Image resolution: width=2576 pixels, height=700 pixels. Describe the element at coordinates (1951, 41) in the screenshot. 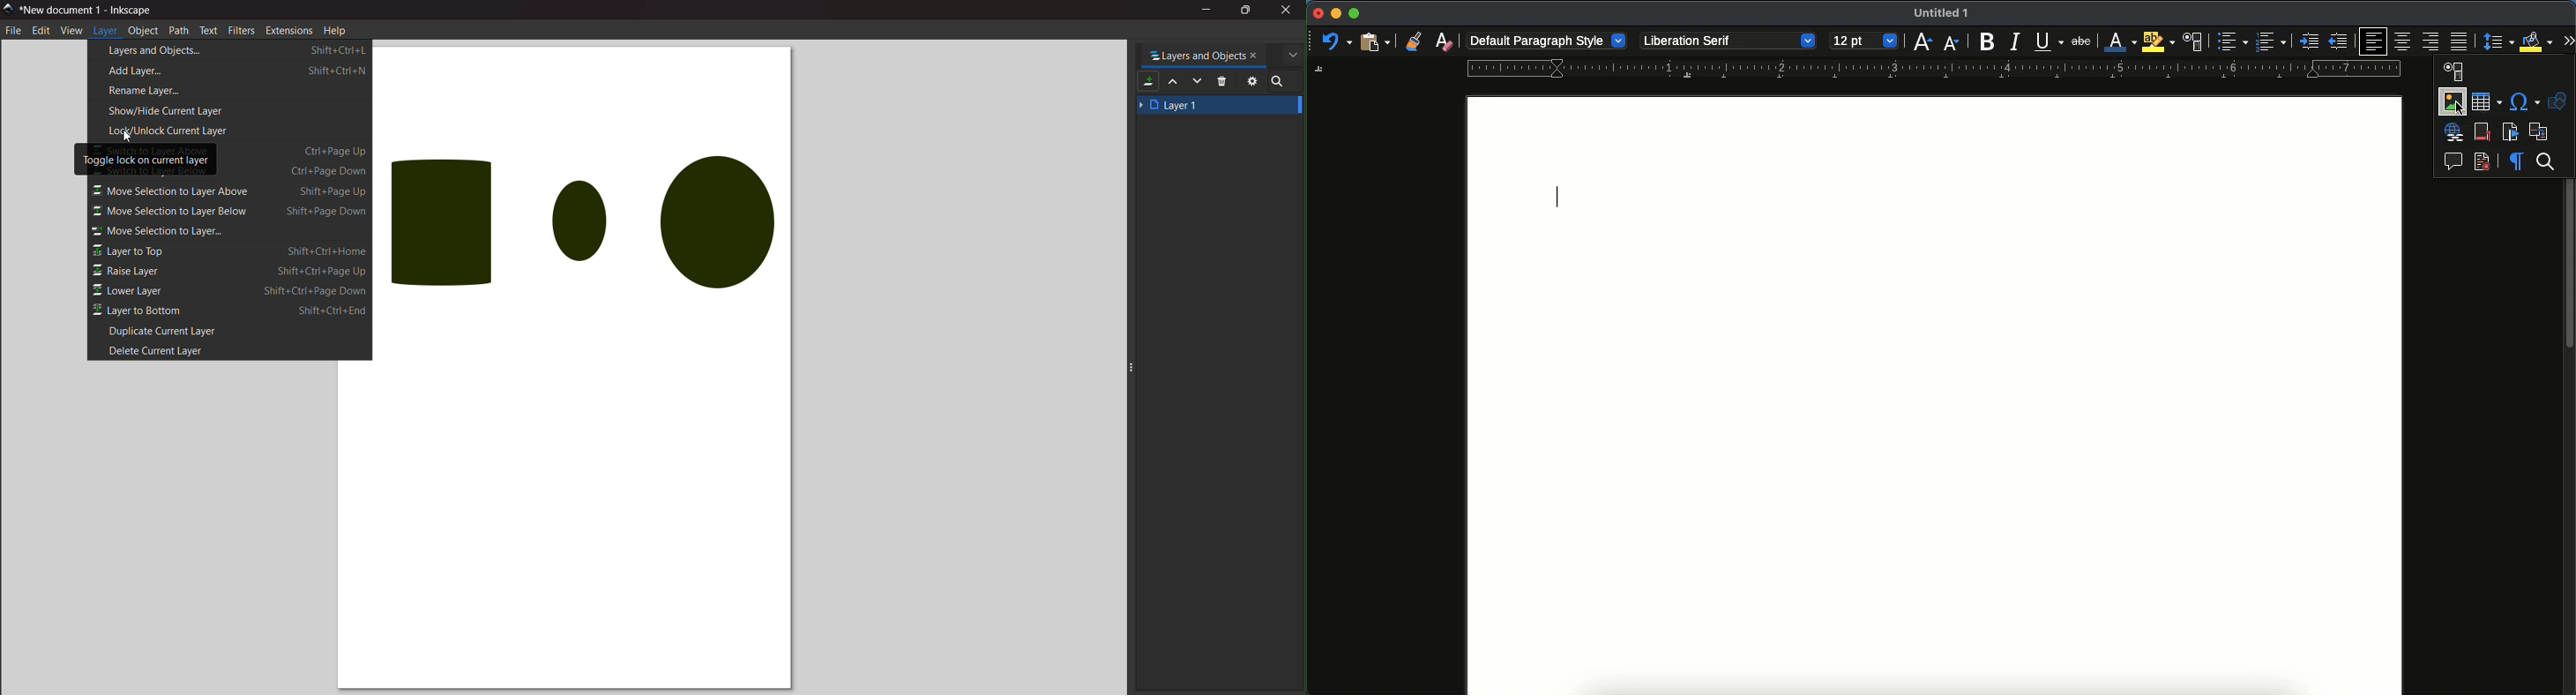

I see `decrease size` at that location.